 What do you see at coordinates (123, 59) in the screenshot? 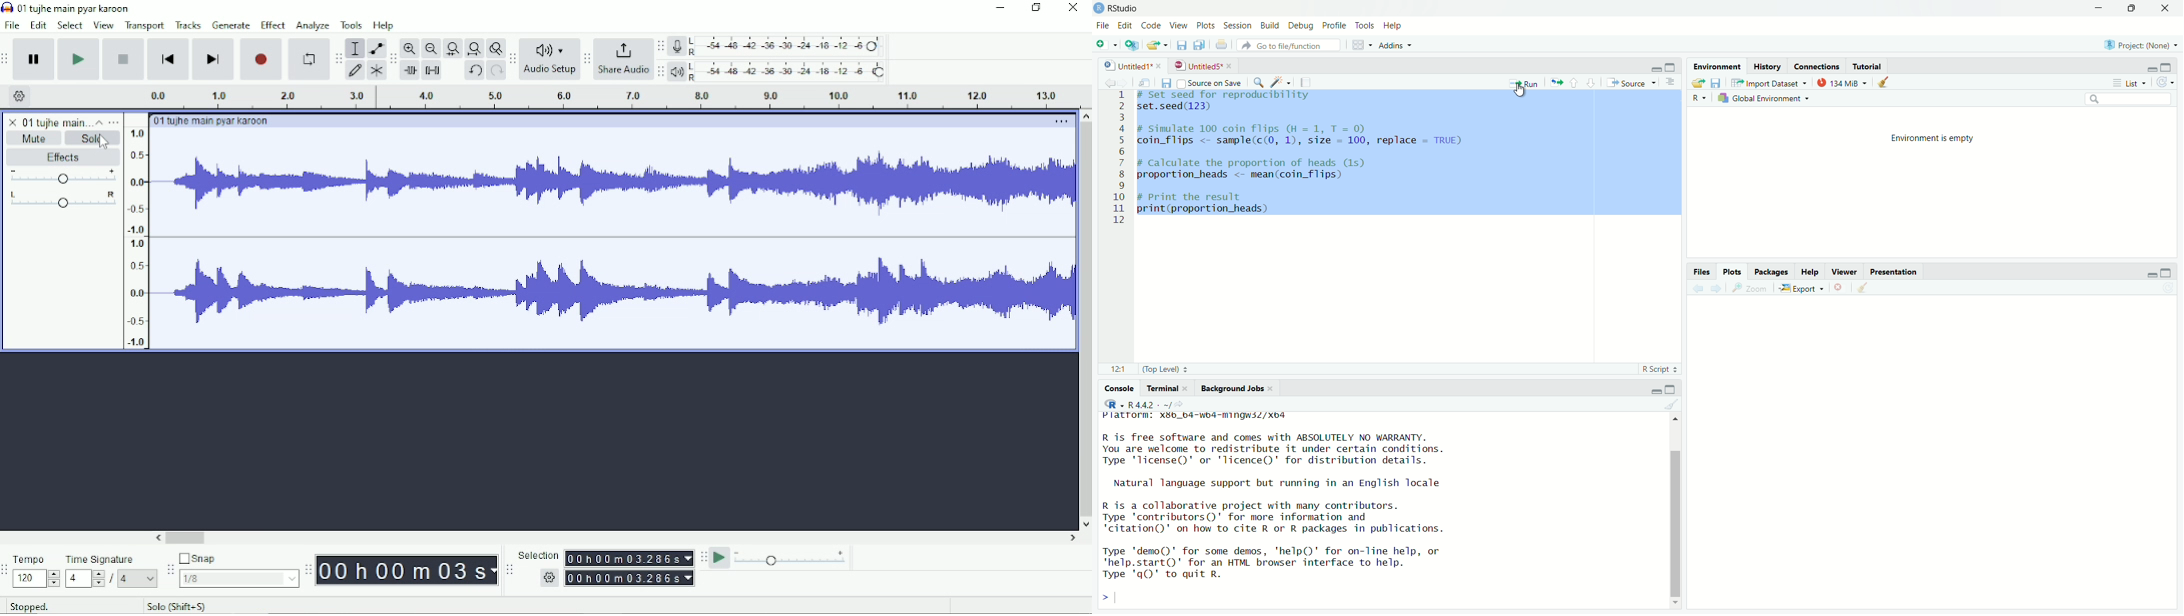
I see `Stop` at bounding box center [123, 59].